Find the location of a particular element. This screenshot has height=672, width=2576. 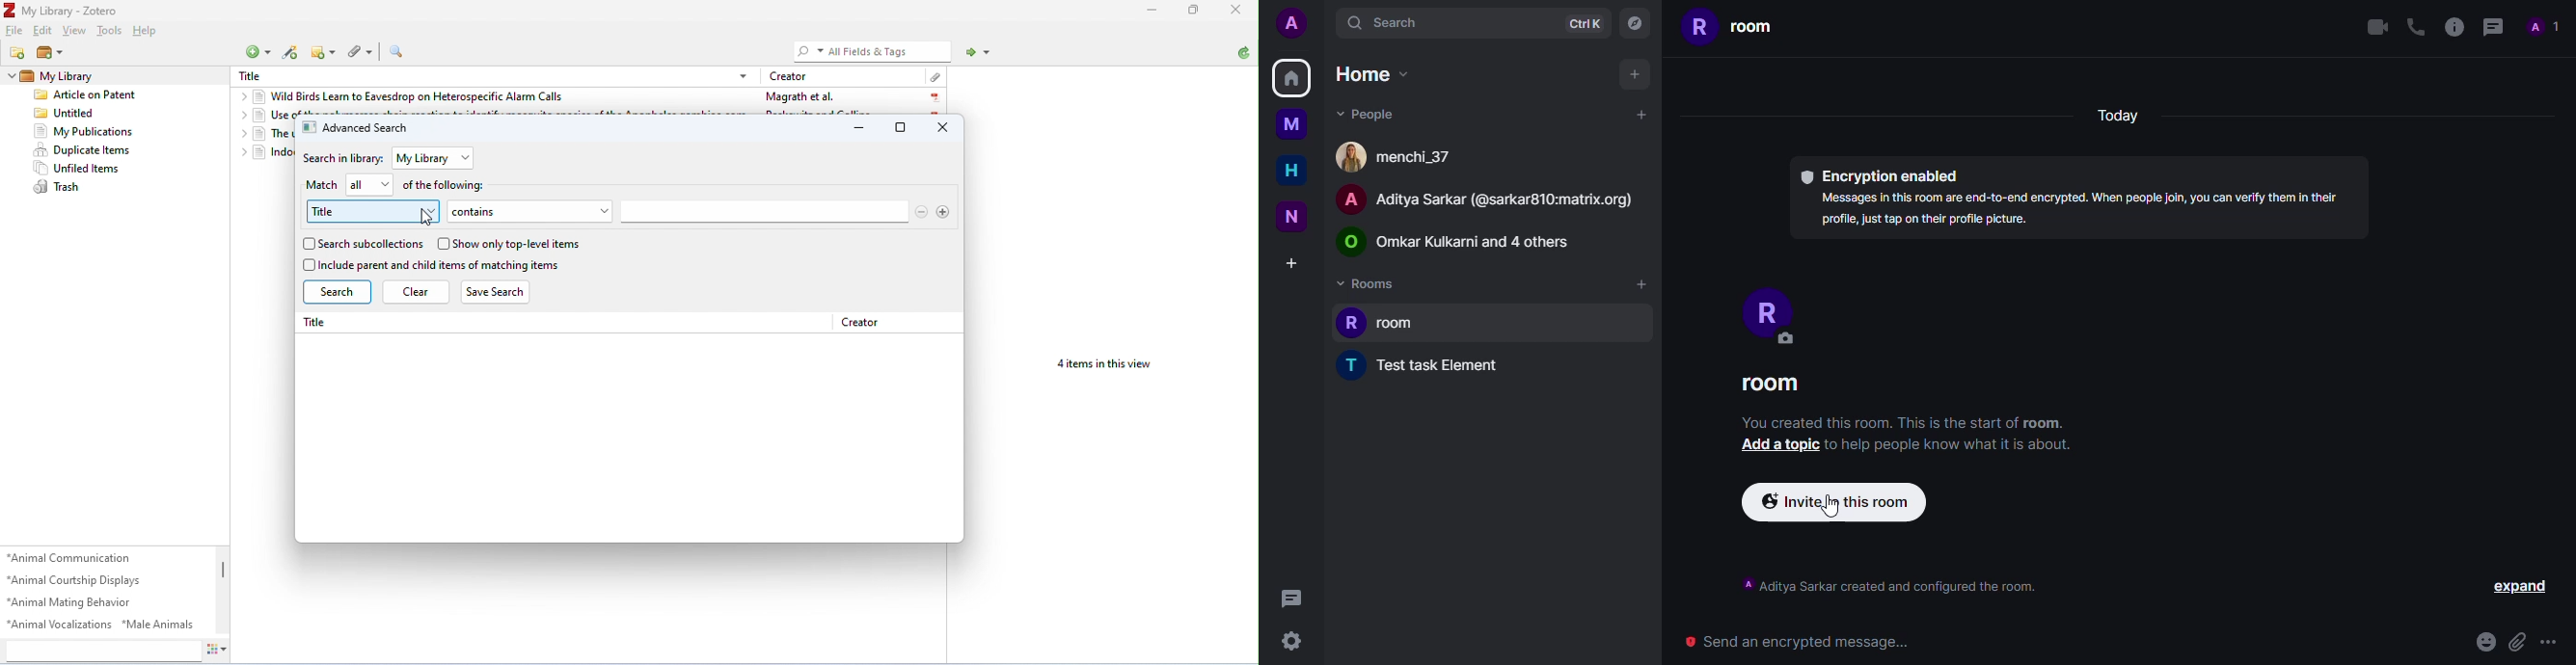

new note is located at coordinates (324, 52).